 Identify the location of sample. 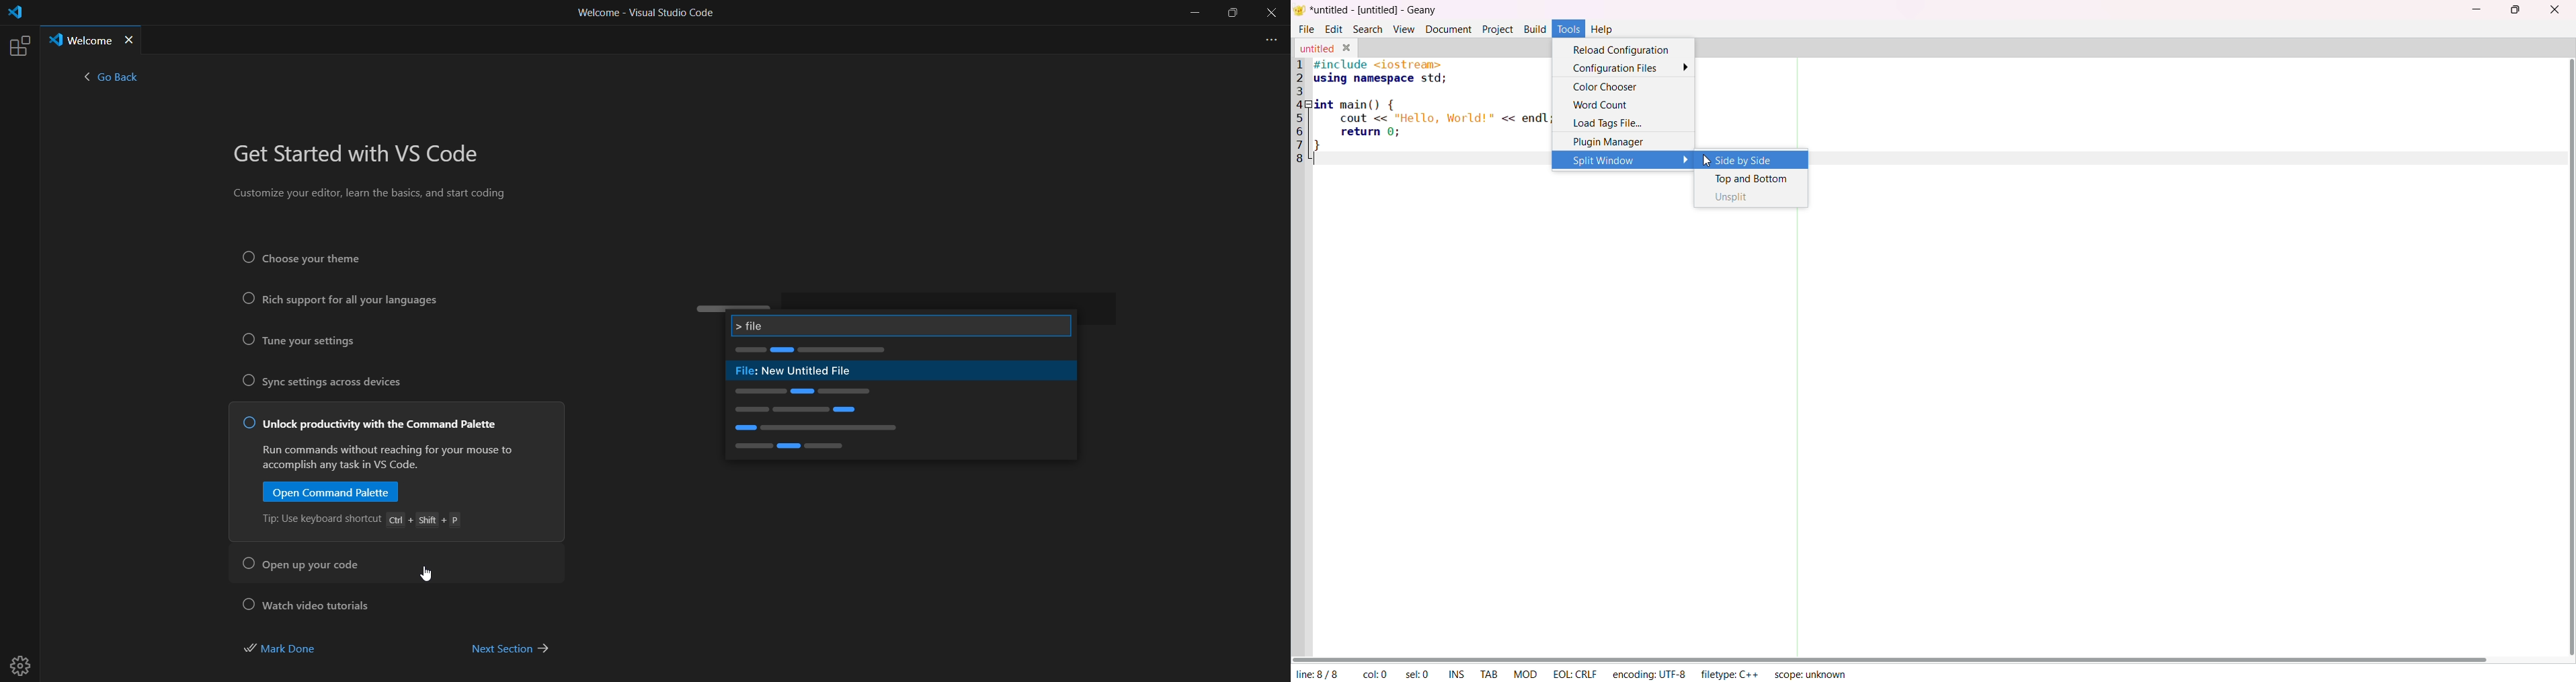
(898, 423).